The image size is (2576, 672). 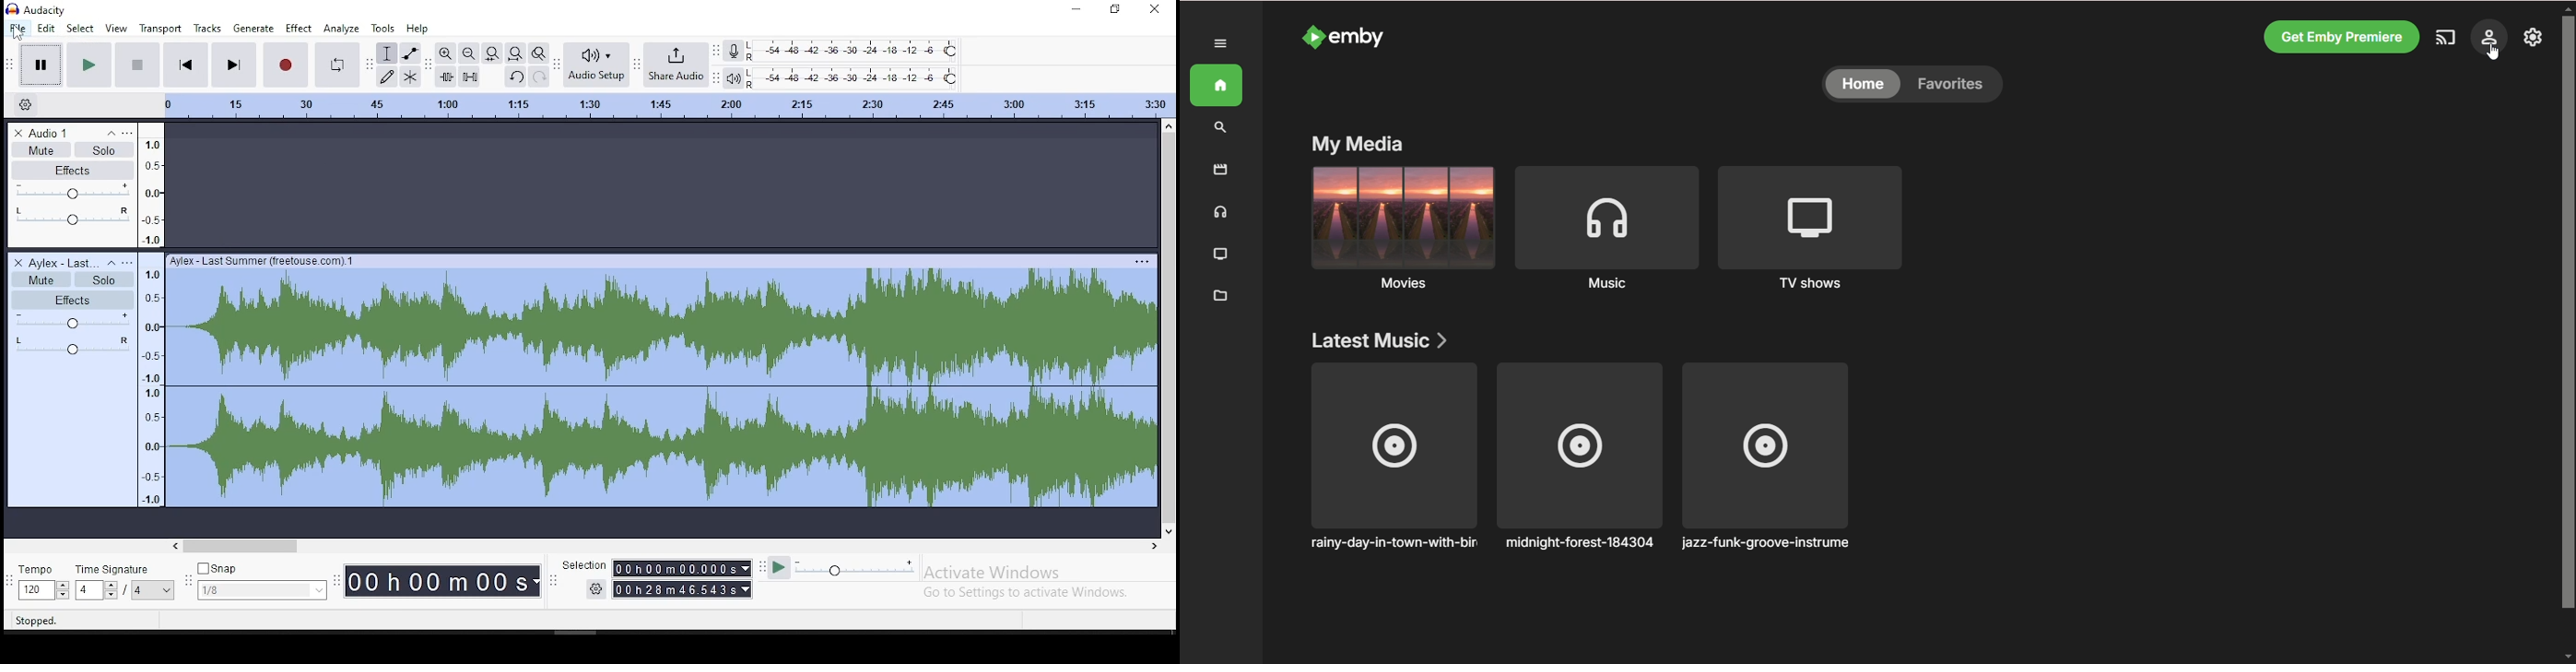 What do you see at coordinates (90, 66) in the screenshot?
I see `play` at bounding box center [90, 66].